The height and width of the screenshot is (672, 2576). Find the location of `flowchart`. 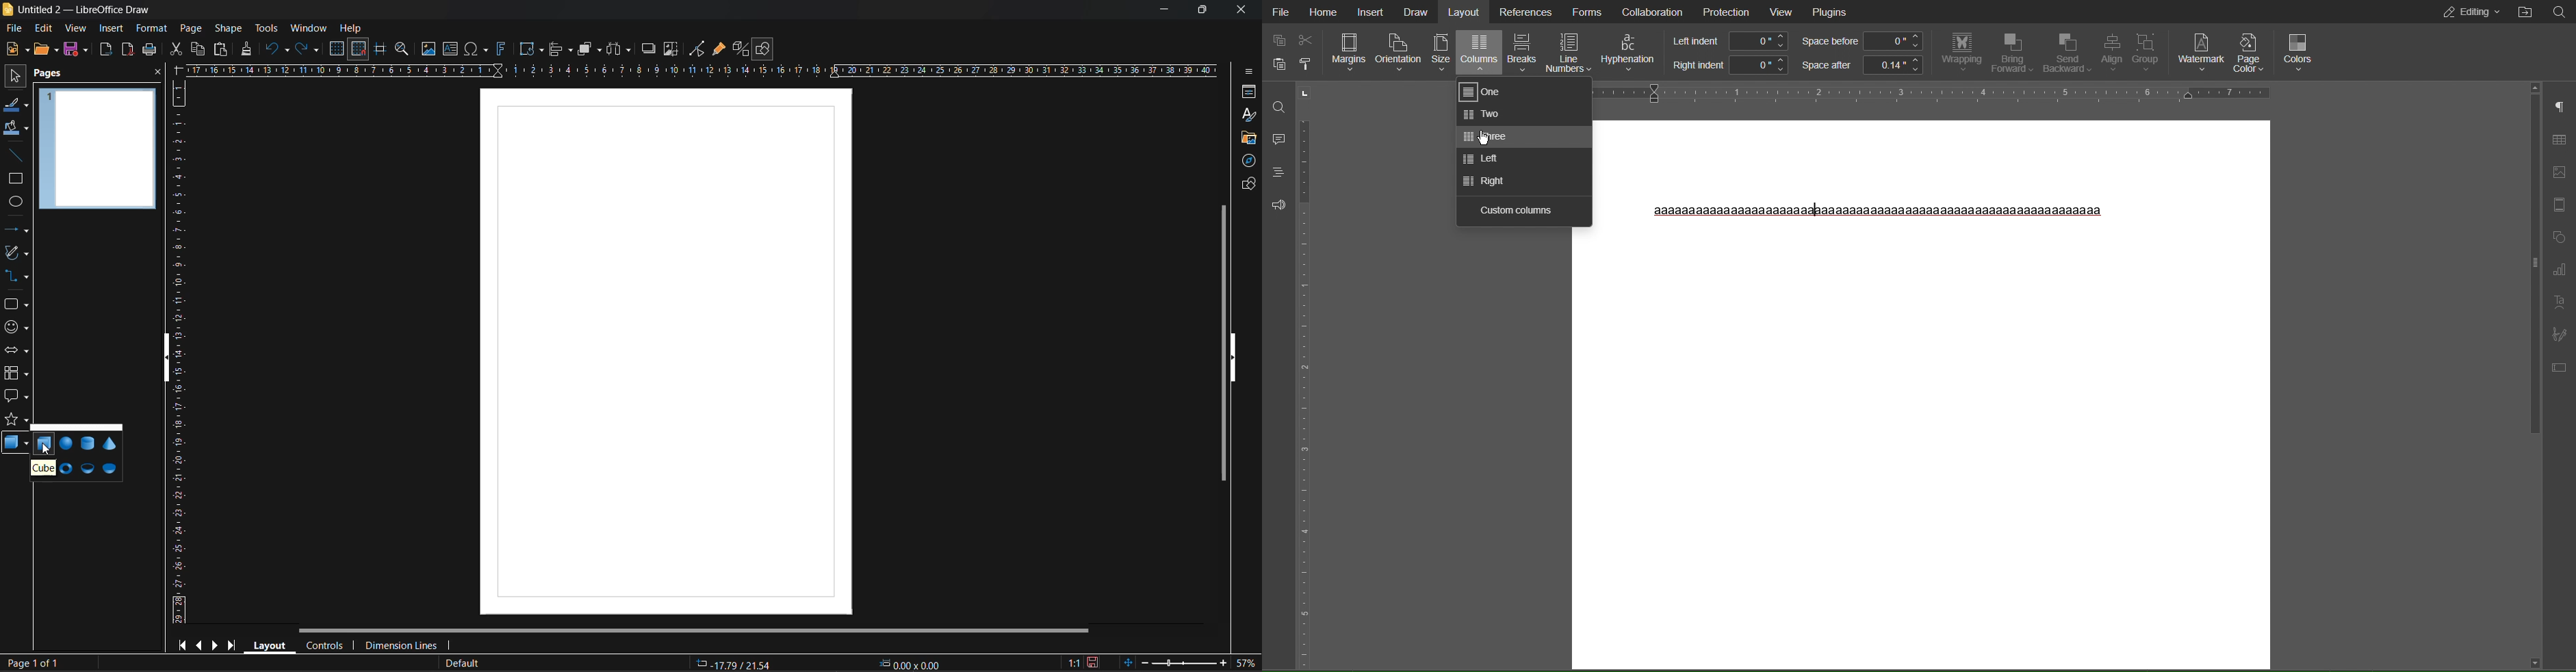

flowchart is located at coordinates (16, 373).